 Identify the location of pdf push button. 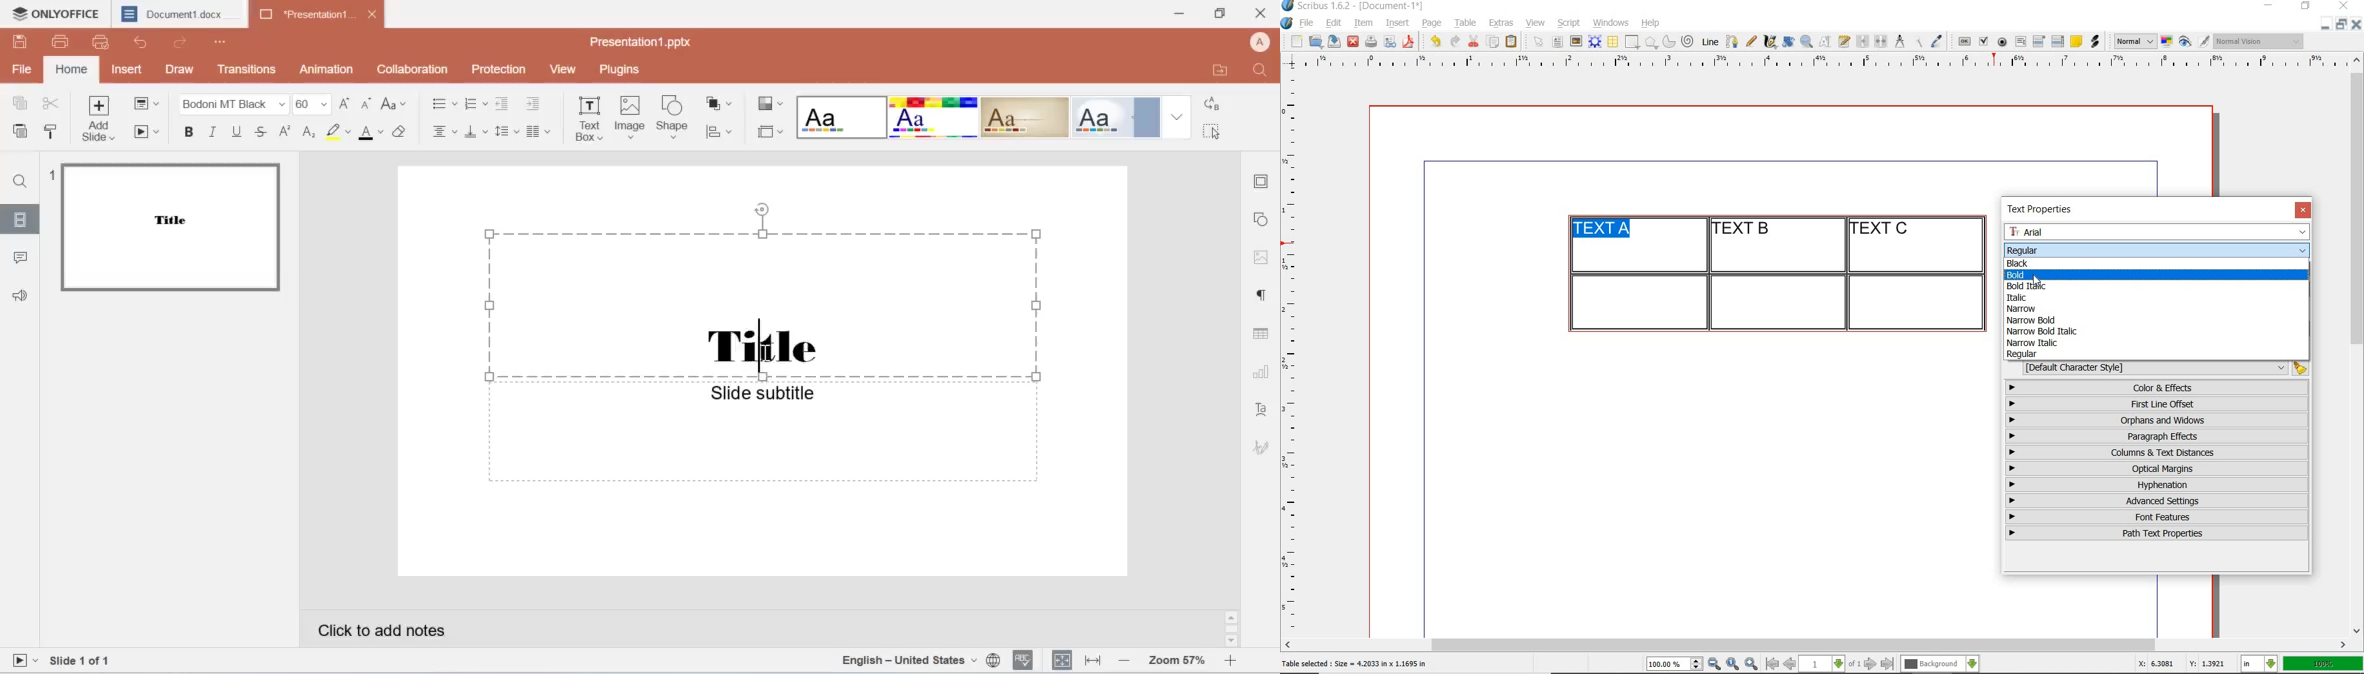
(1965, 42).